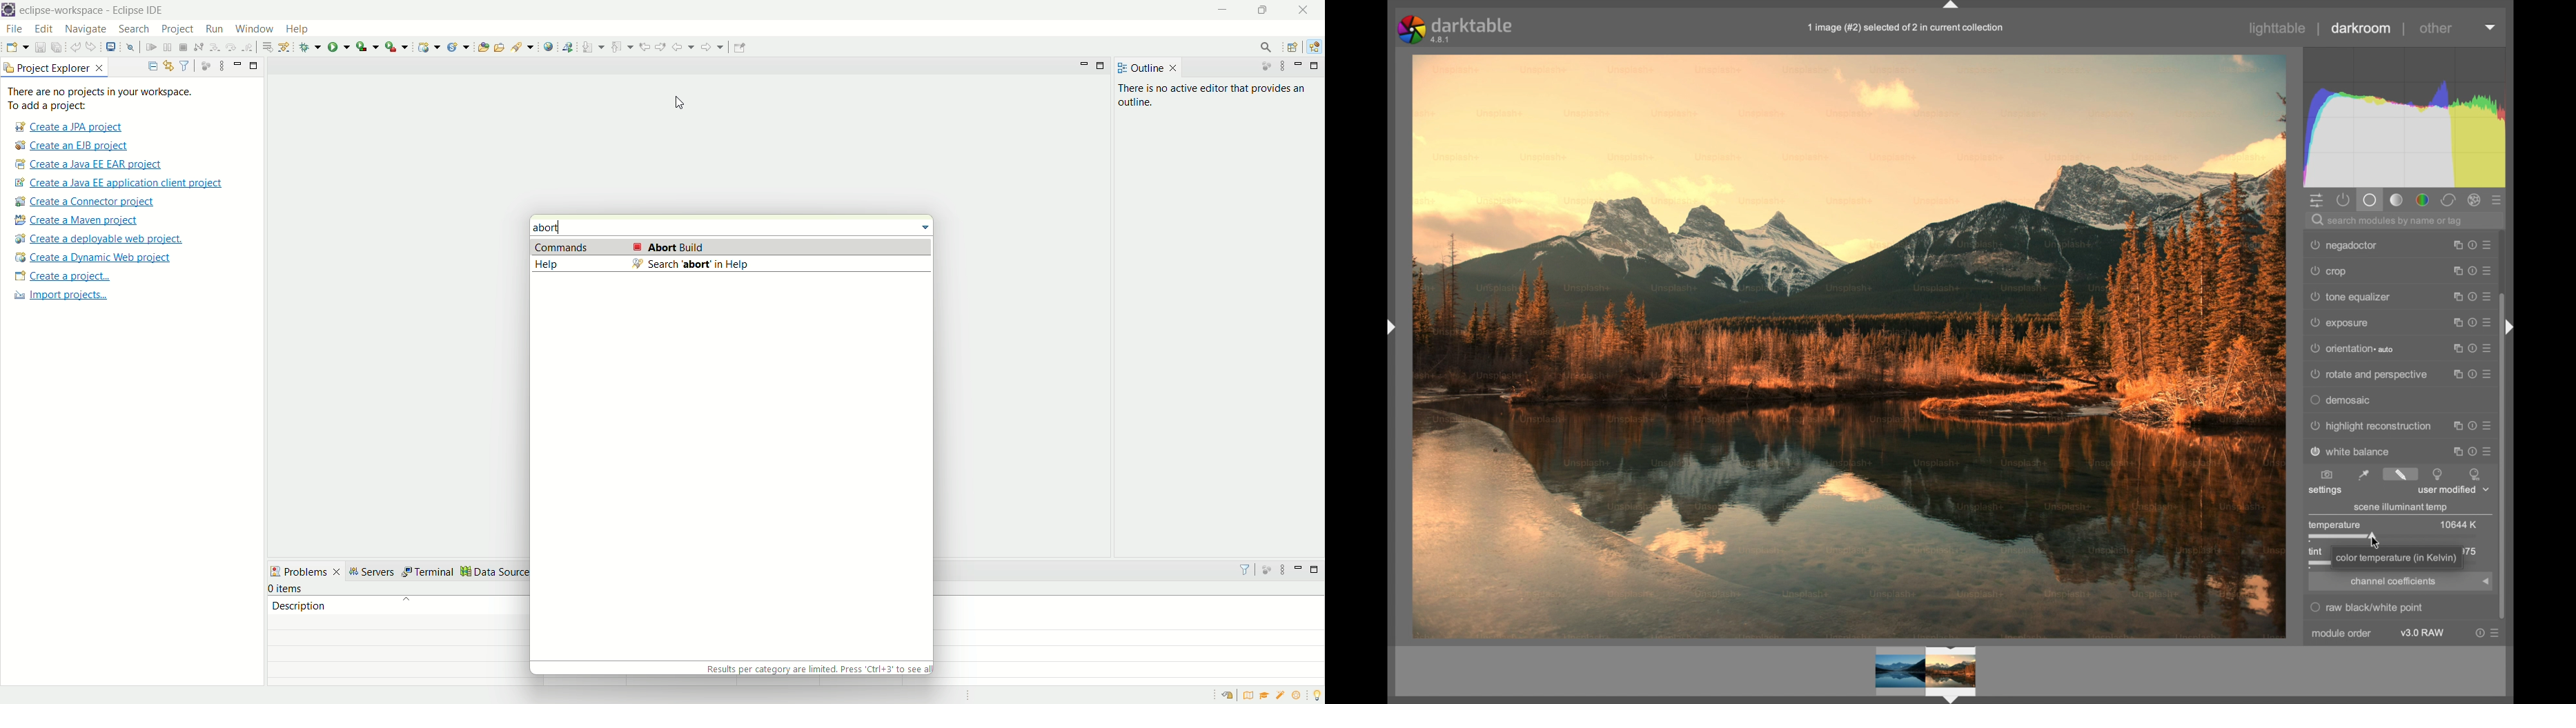 This screenshot has height=728, width=2576. I want to click on presets, so click(2497, 633).